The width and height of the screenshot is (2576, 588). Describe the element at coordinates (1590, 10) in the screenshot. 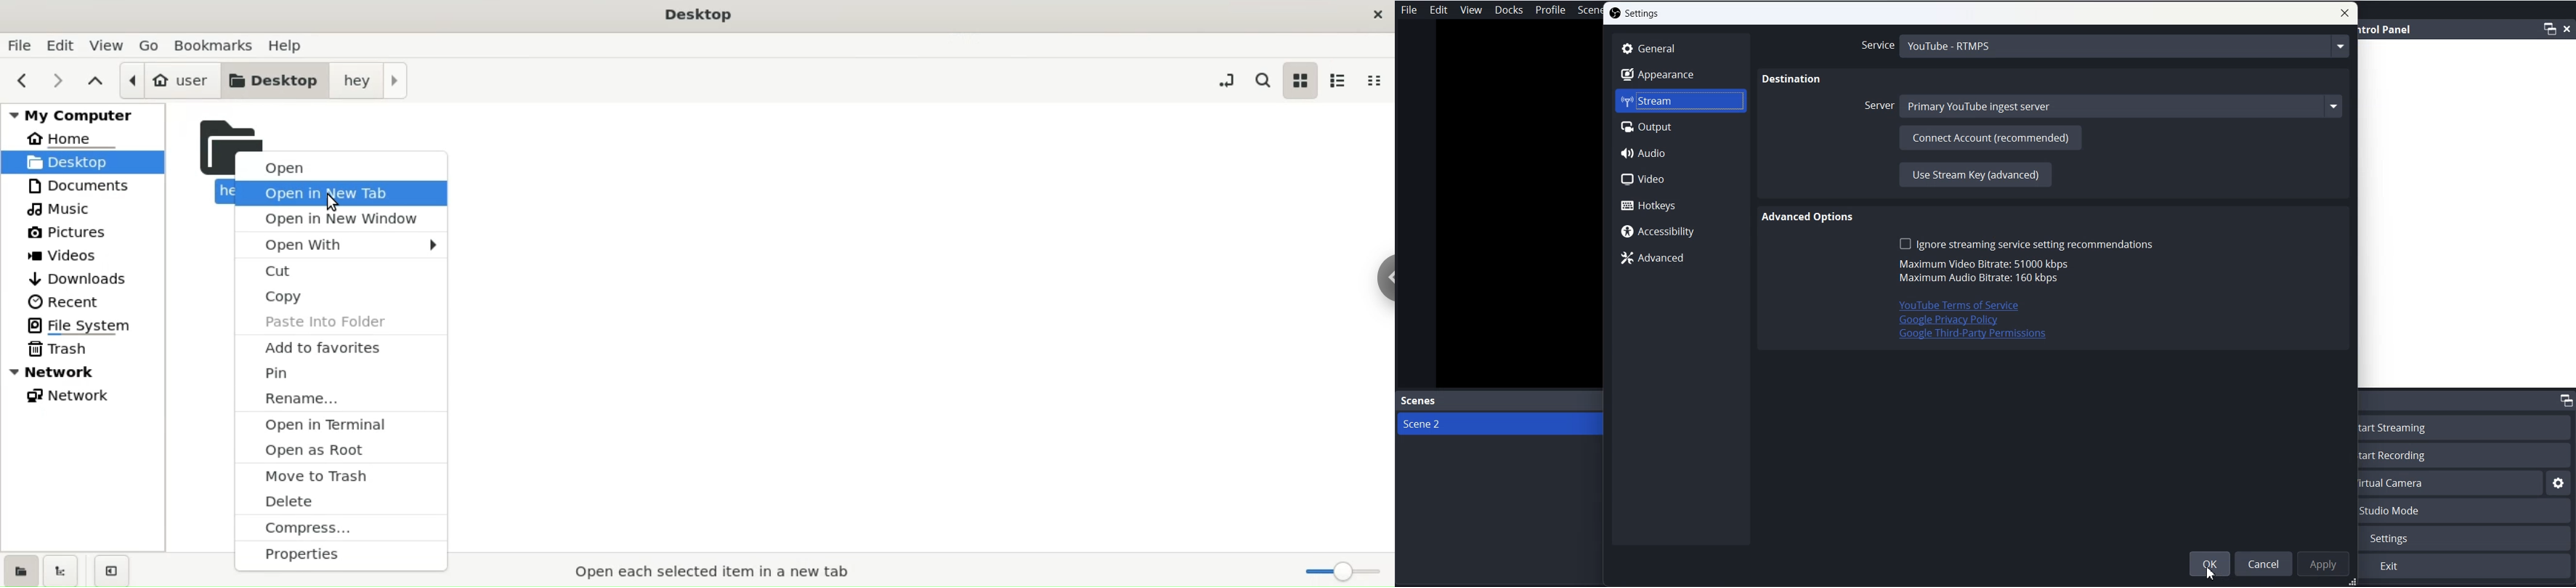

I see `Scene` at that location.